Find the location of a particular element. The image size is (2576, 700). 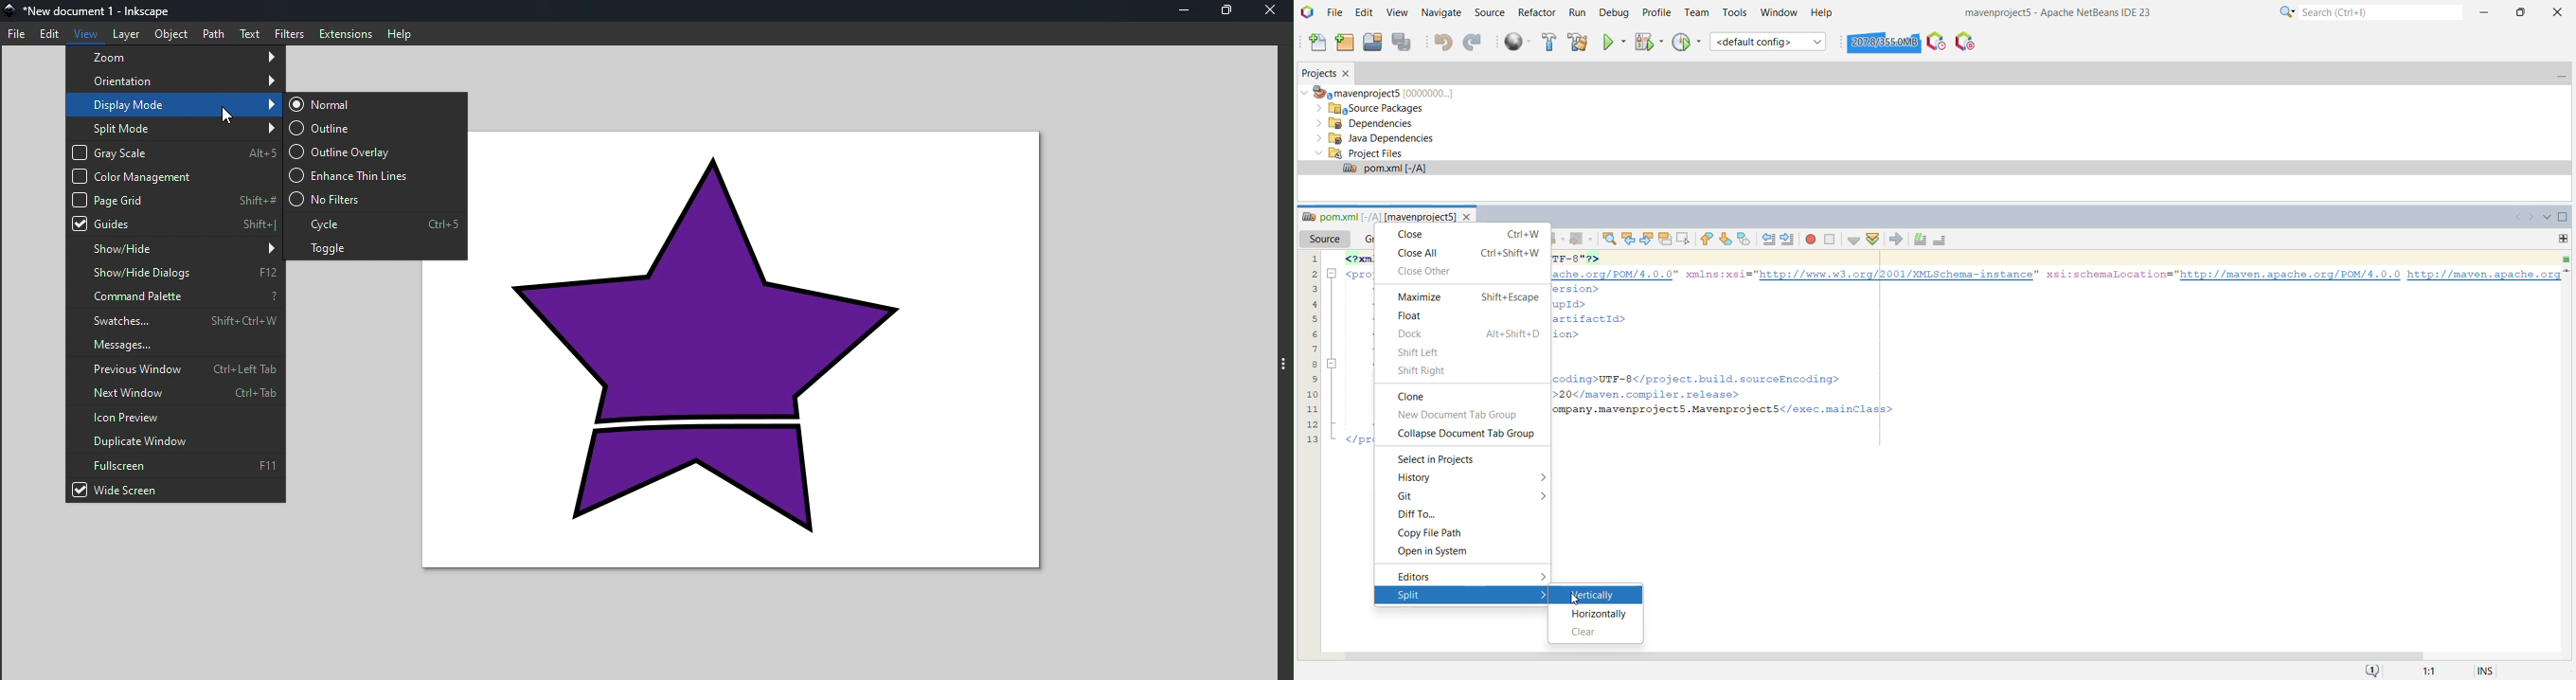

Profile is located at coordinates (1655, 13).